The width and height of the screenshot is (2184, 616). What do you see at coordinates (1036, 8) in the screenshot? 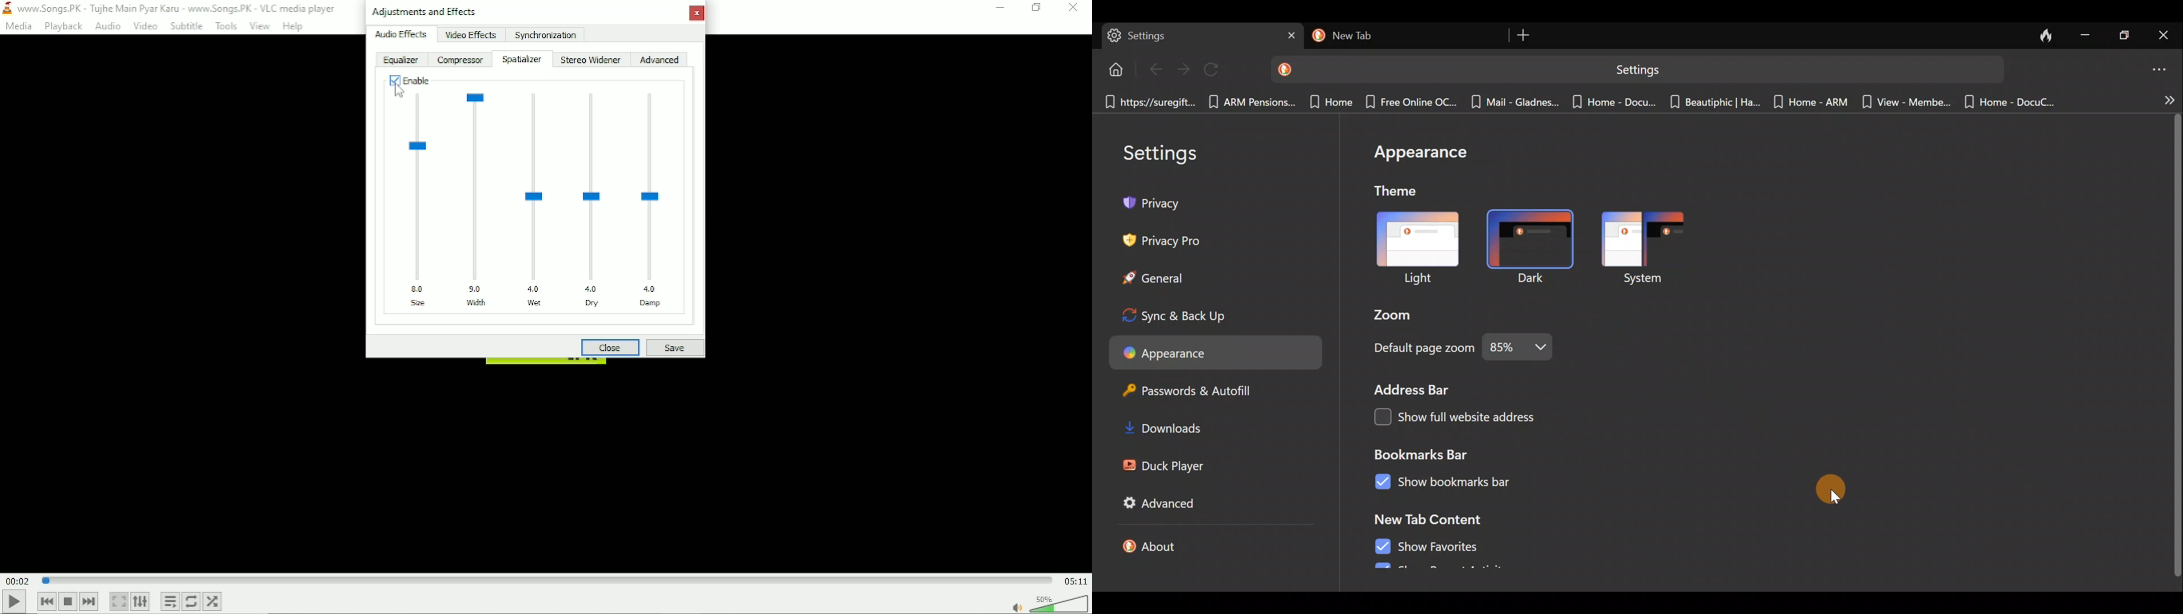
I see `Restore down` at bounding box center [1036, 8].